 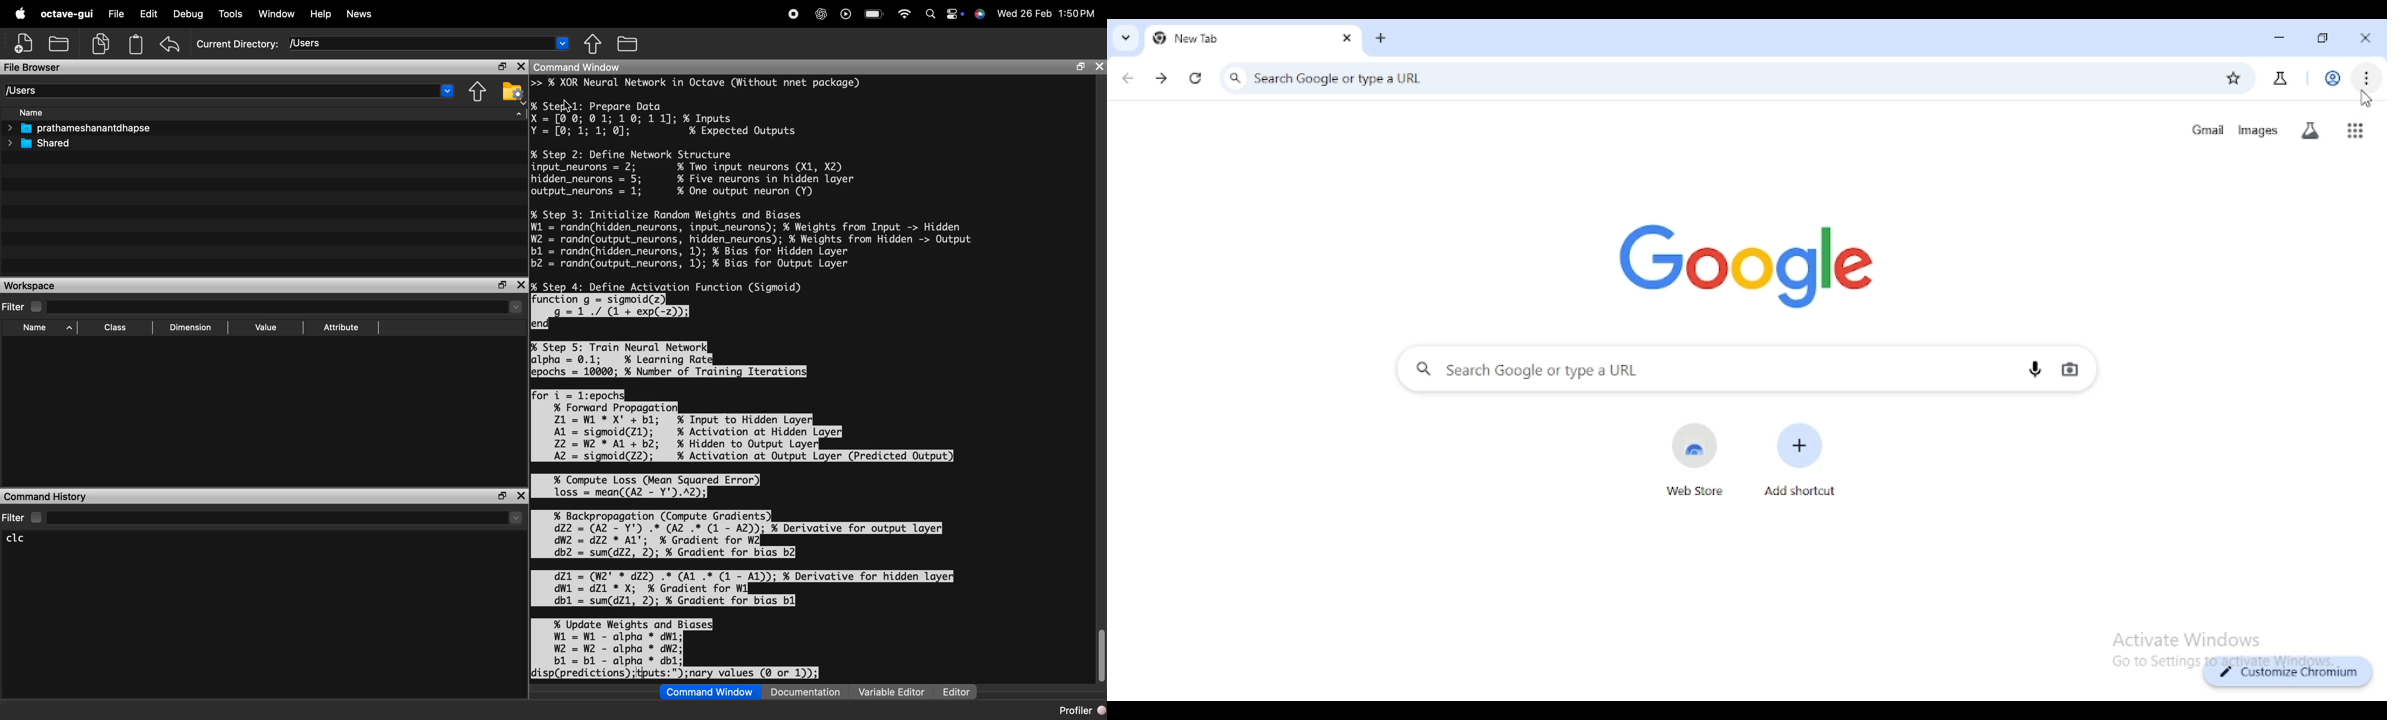 I want to click on control center, so click(x=951, y=13).